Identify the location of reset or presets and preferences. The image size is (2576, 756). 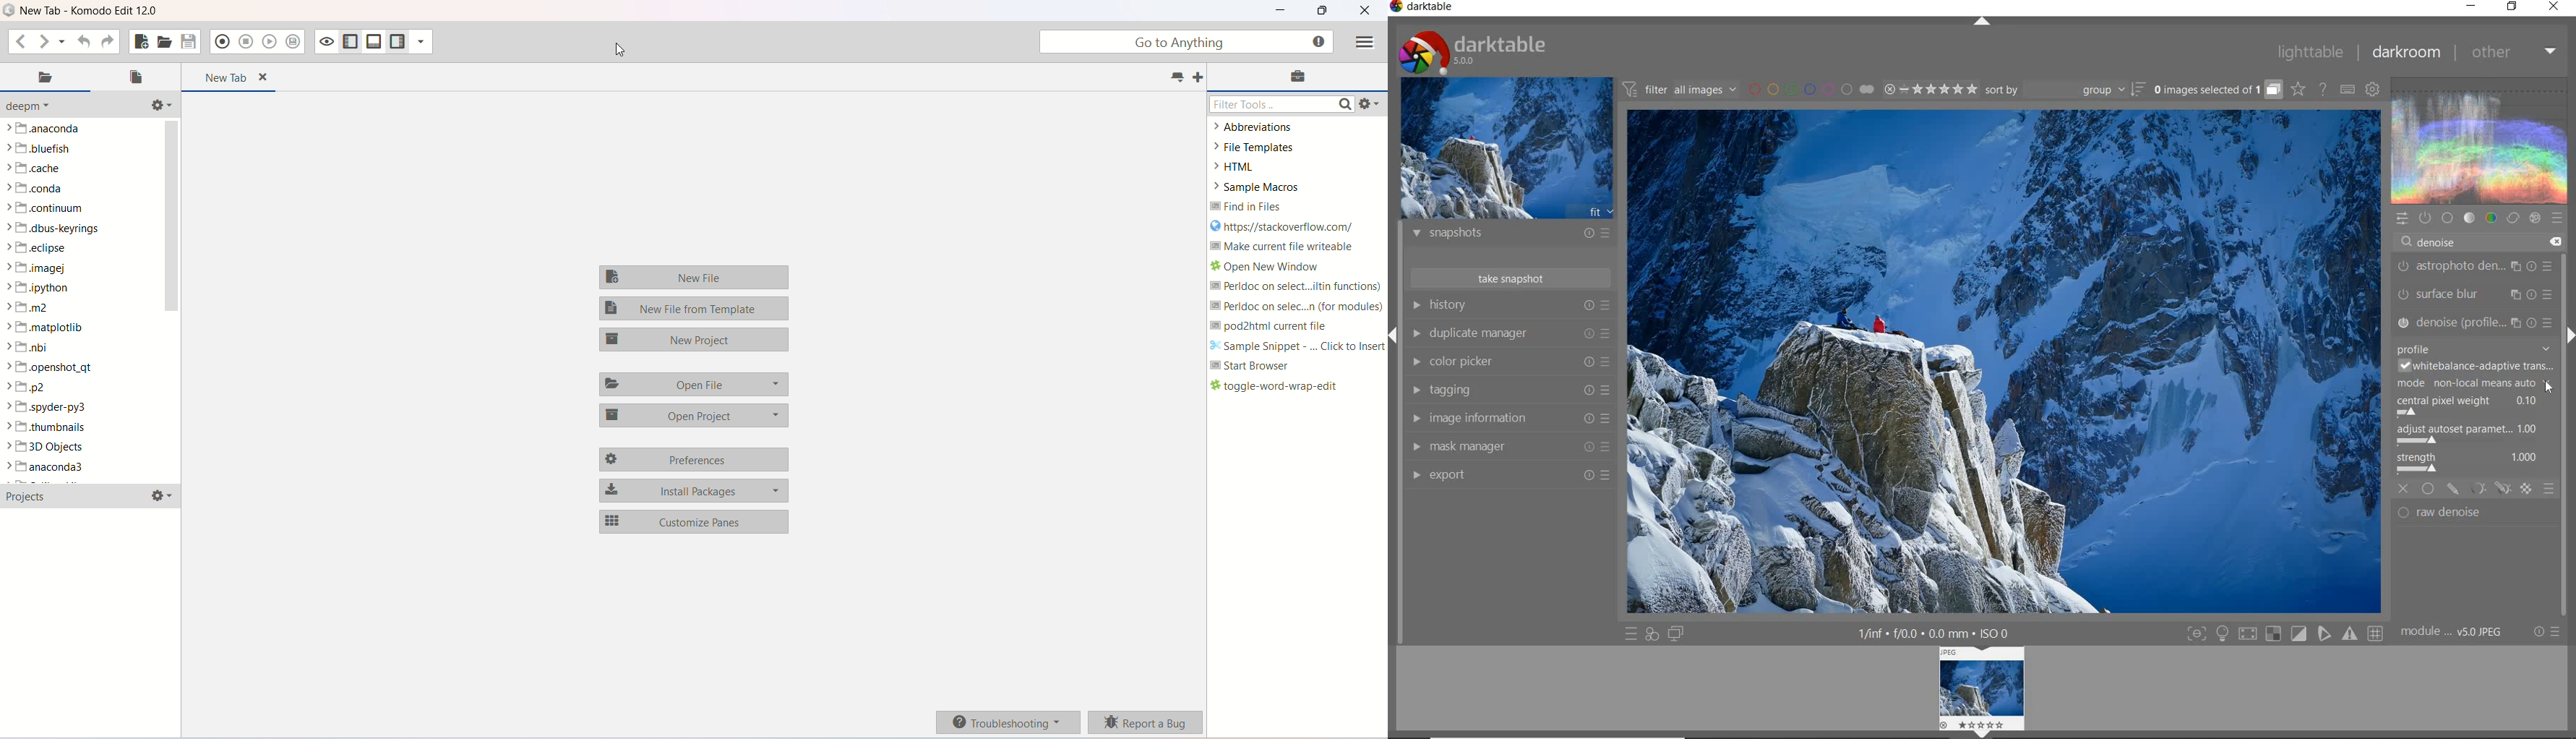
(2549, 631).